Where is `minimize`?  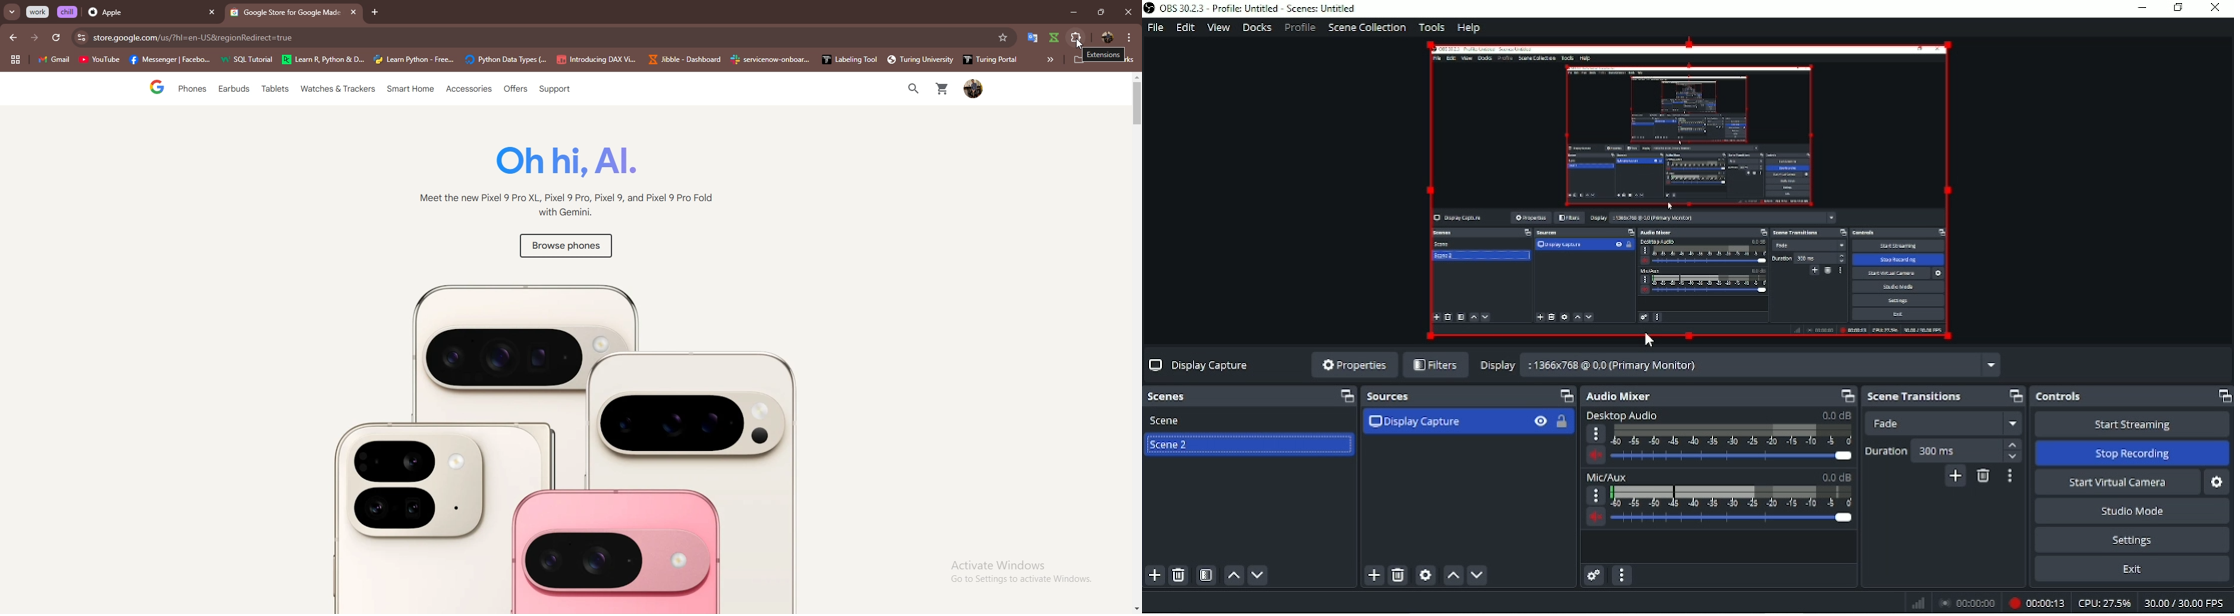
minimize is located at coordinates (1070, 12).